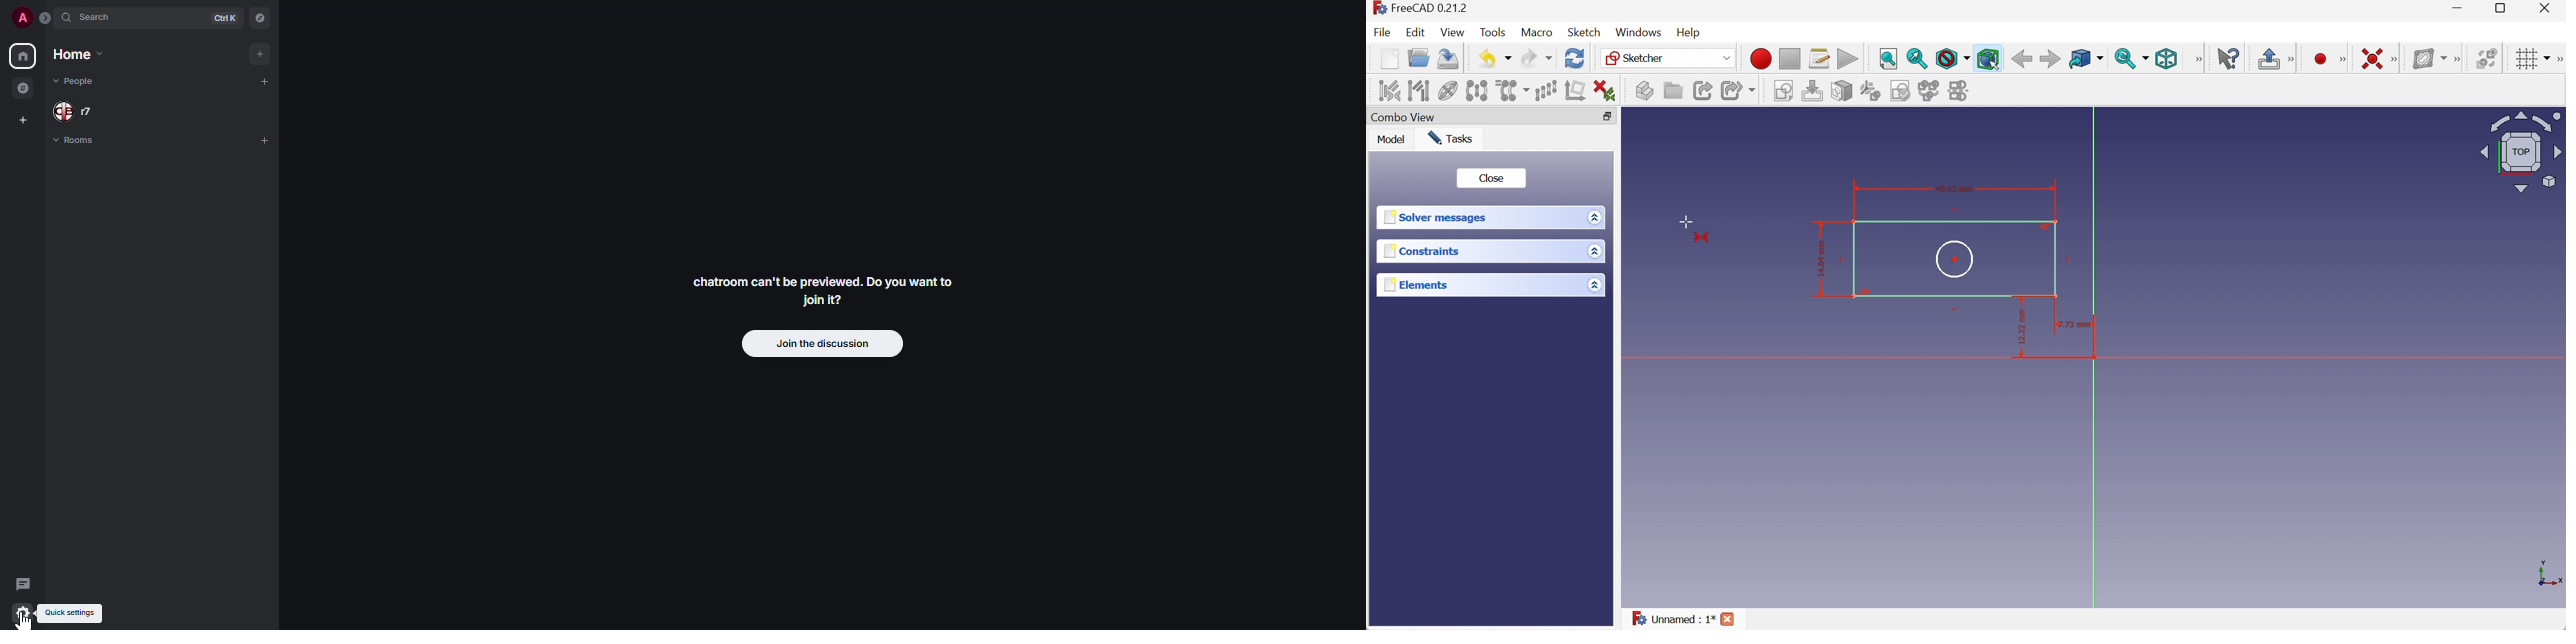 The width and height of the screenshot is (2576, 644). I want to click on cursor, so click(27, 621).